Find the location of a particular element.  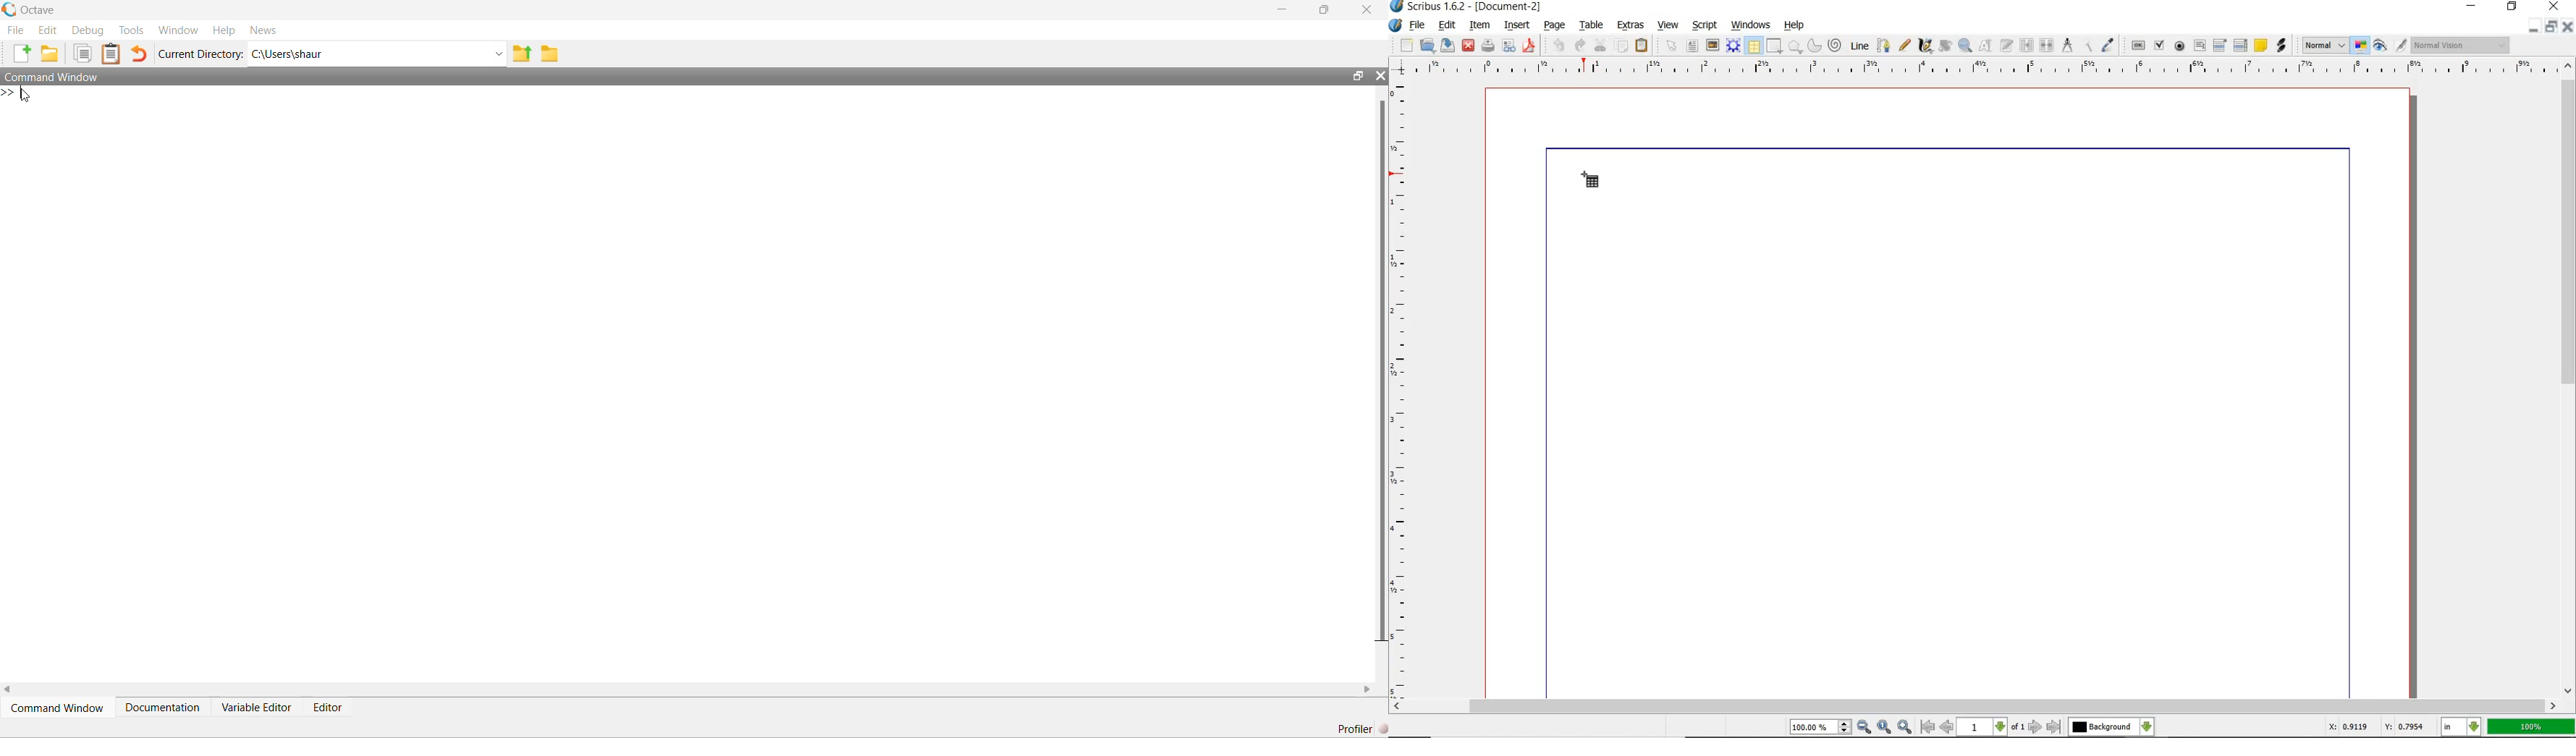

measurements is located at coordinates (2068, 46).